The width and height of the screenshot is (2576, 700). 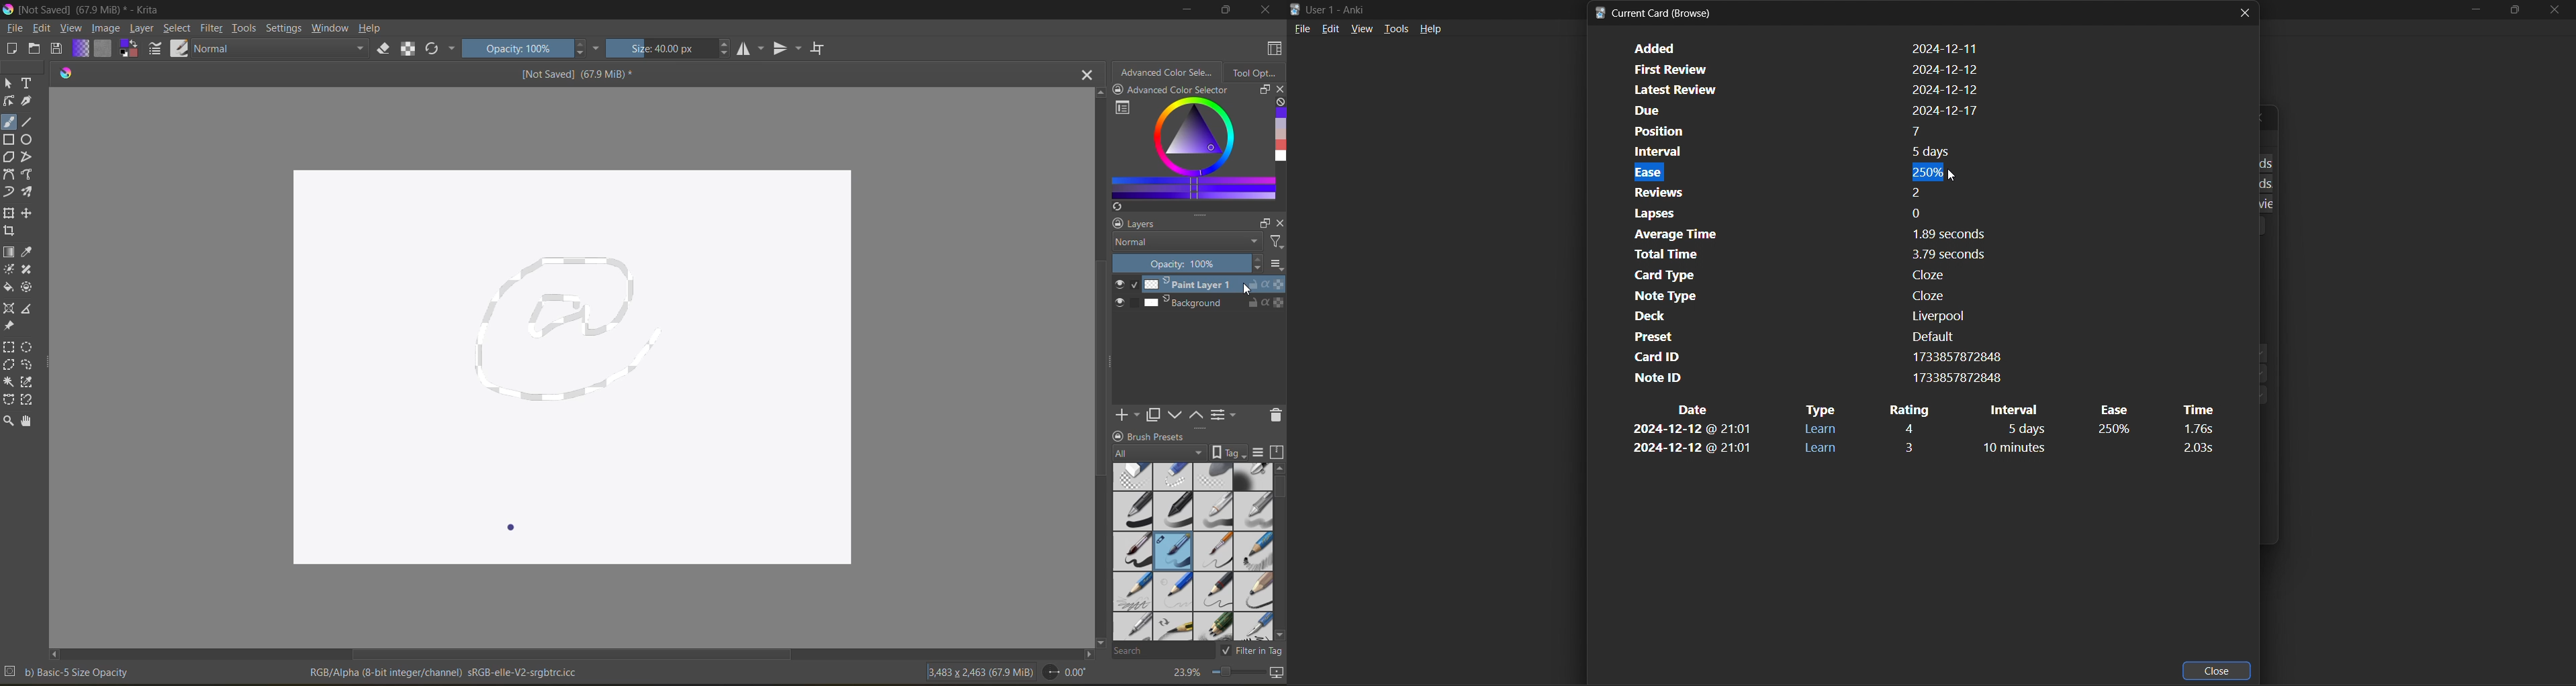 What do you see at coordinates (1303, 30) in the screenshot?
I see `file` at bounding box center [1303, 30].